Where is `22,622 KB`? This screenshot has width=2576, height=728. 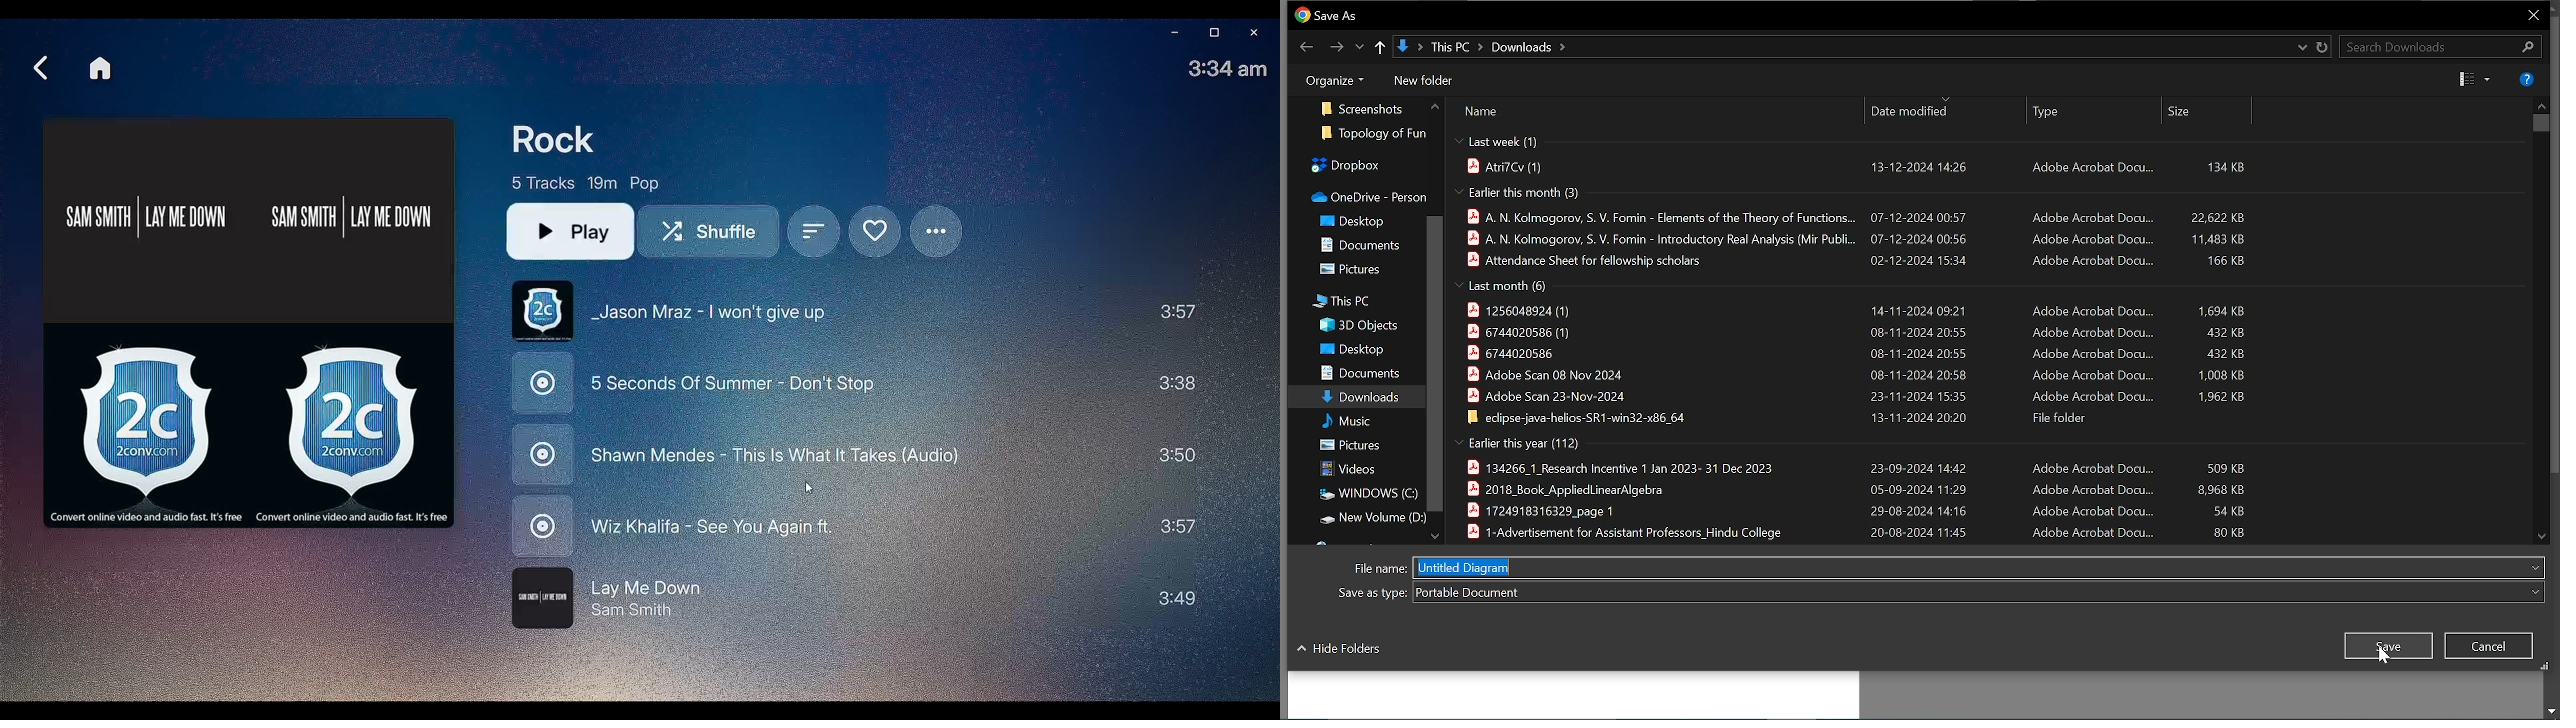 22,622 KB is located at coordinates (2216, 217).